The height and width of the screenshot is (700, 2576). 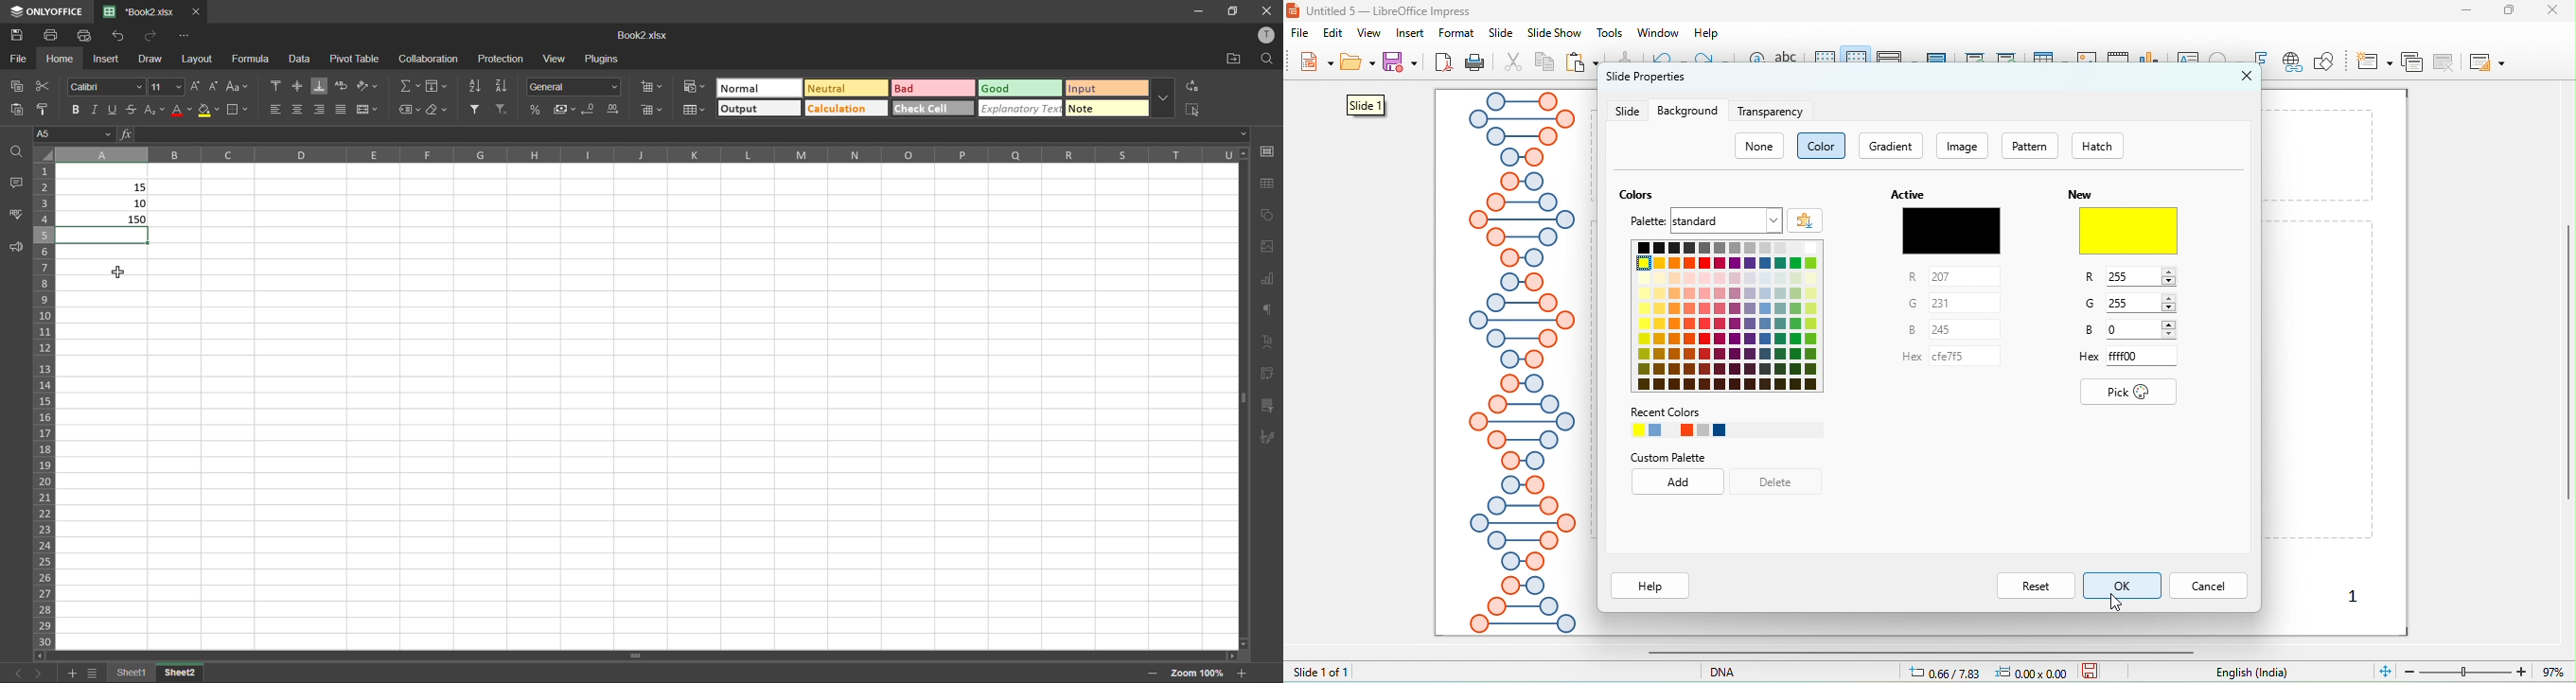 I want to click on profile, so click(x=1269, y=39).